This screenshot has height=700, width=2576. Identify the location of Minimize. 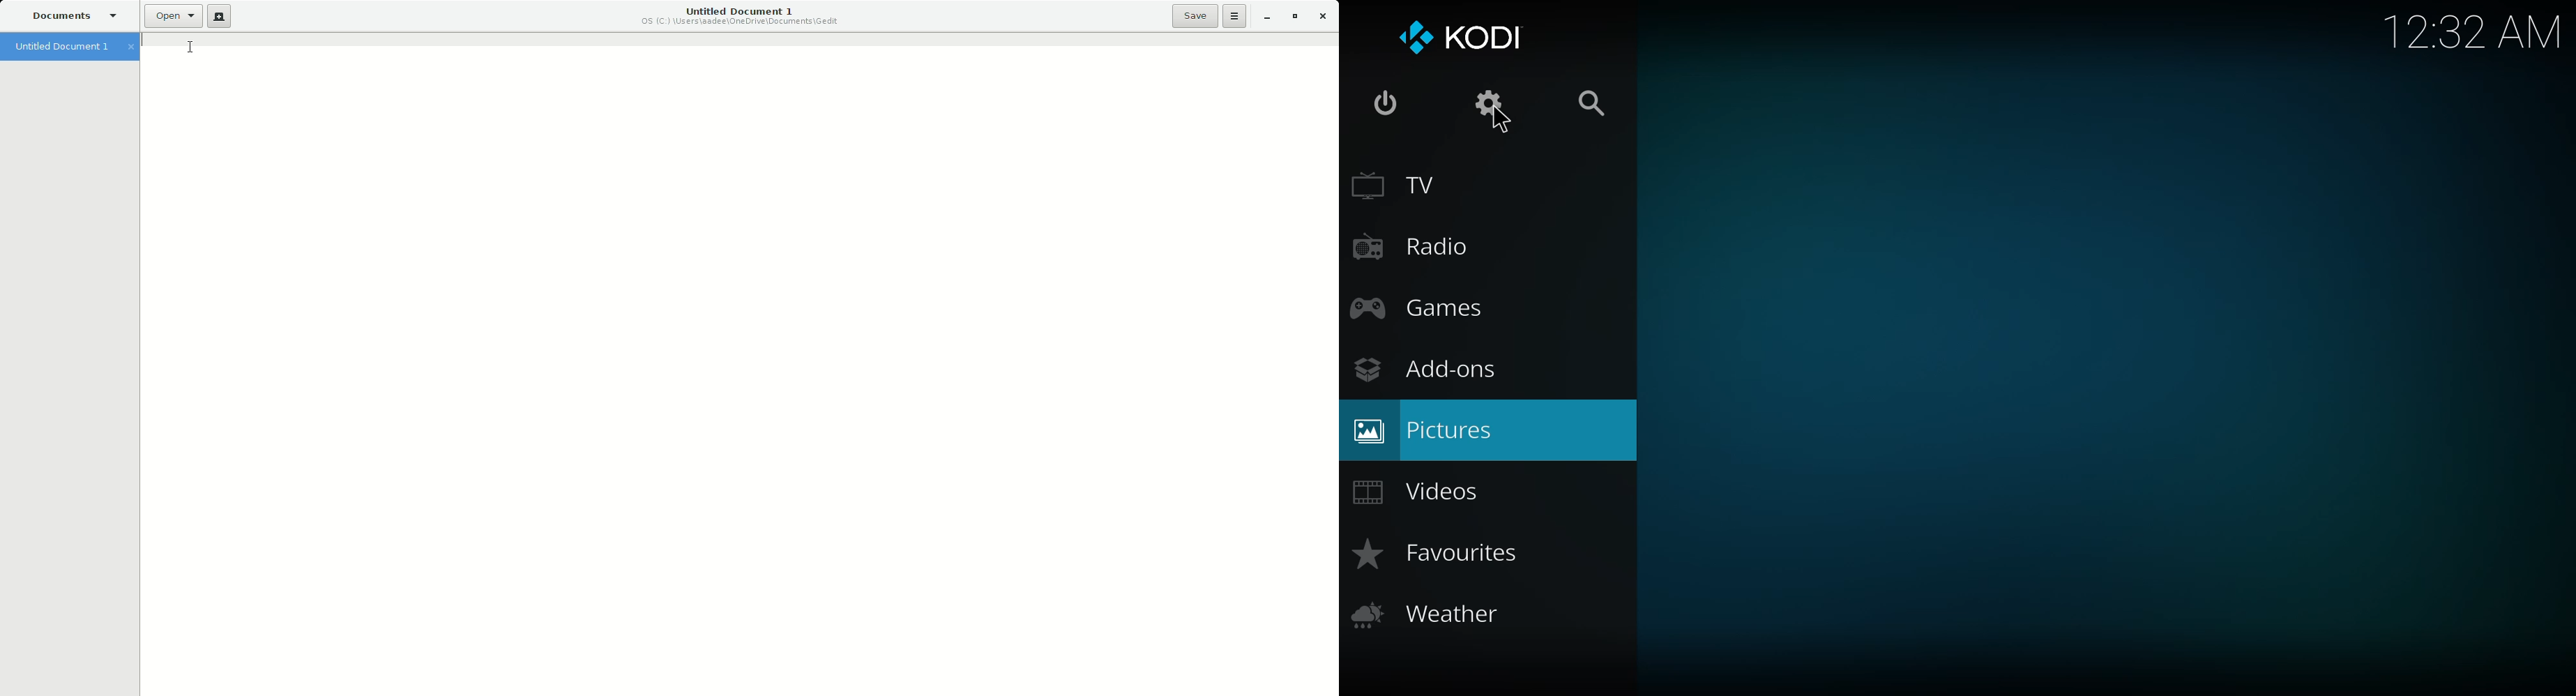
(1266, 17).